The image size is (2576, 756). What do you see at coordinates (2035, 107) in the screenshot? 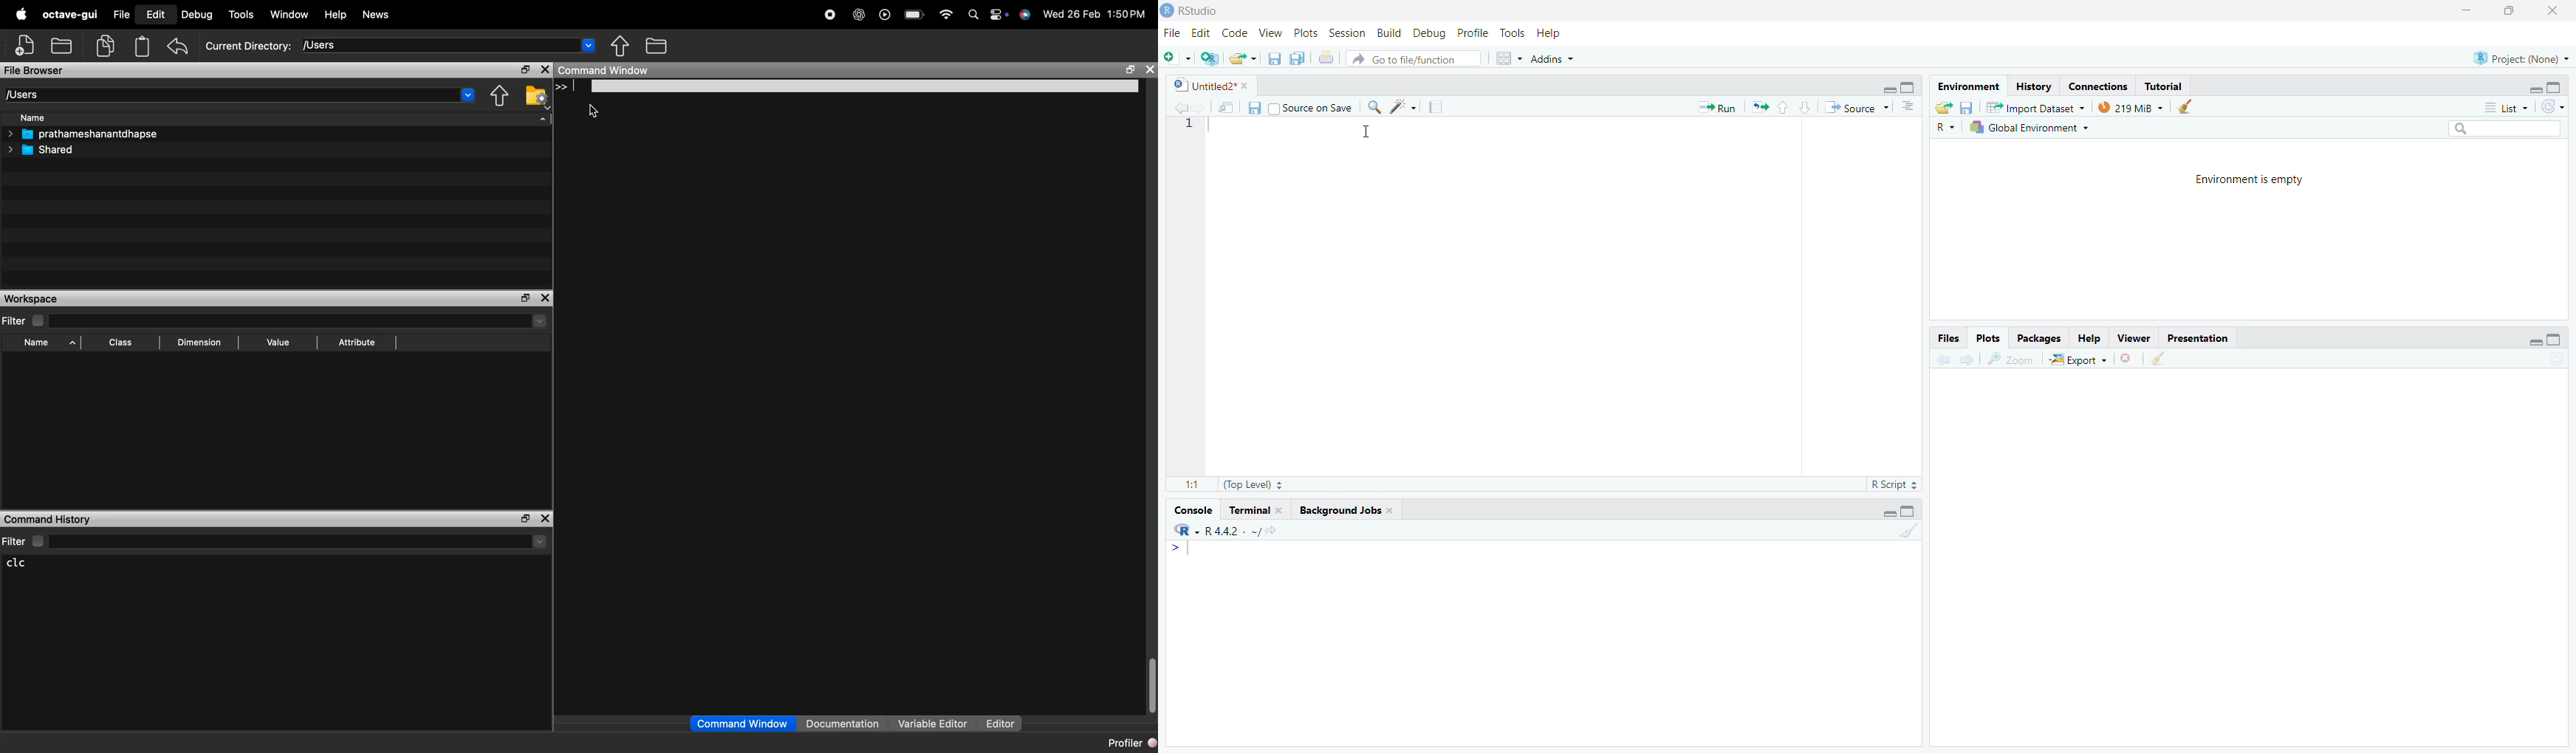
I see `Import Dataset ~` at bounding box center [2035, 107].